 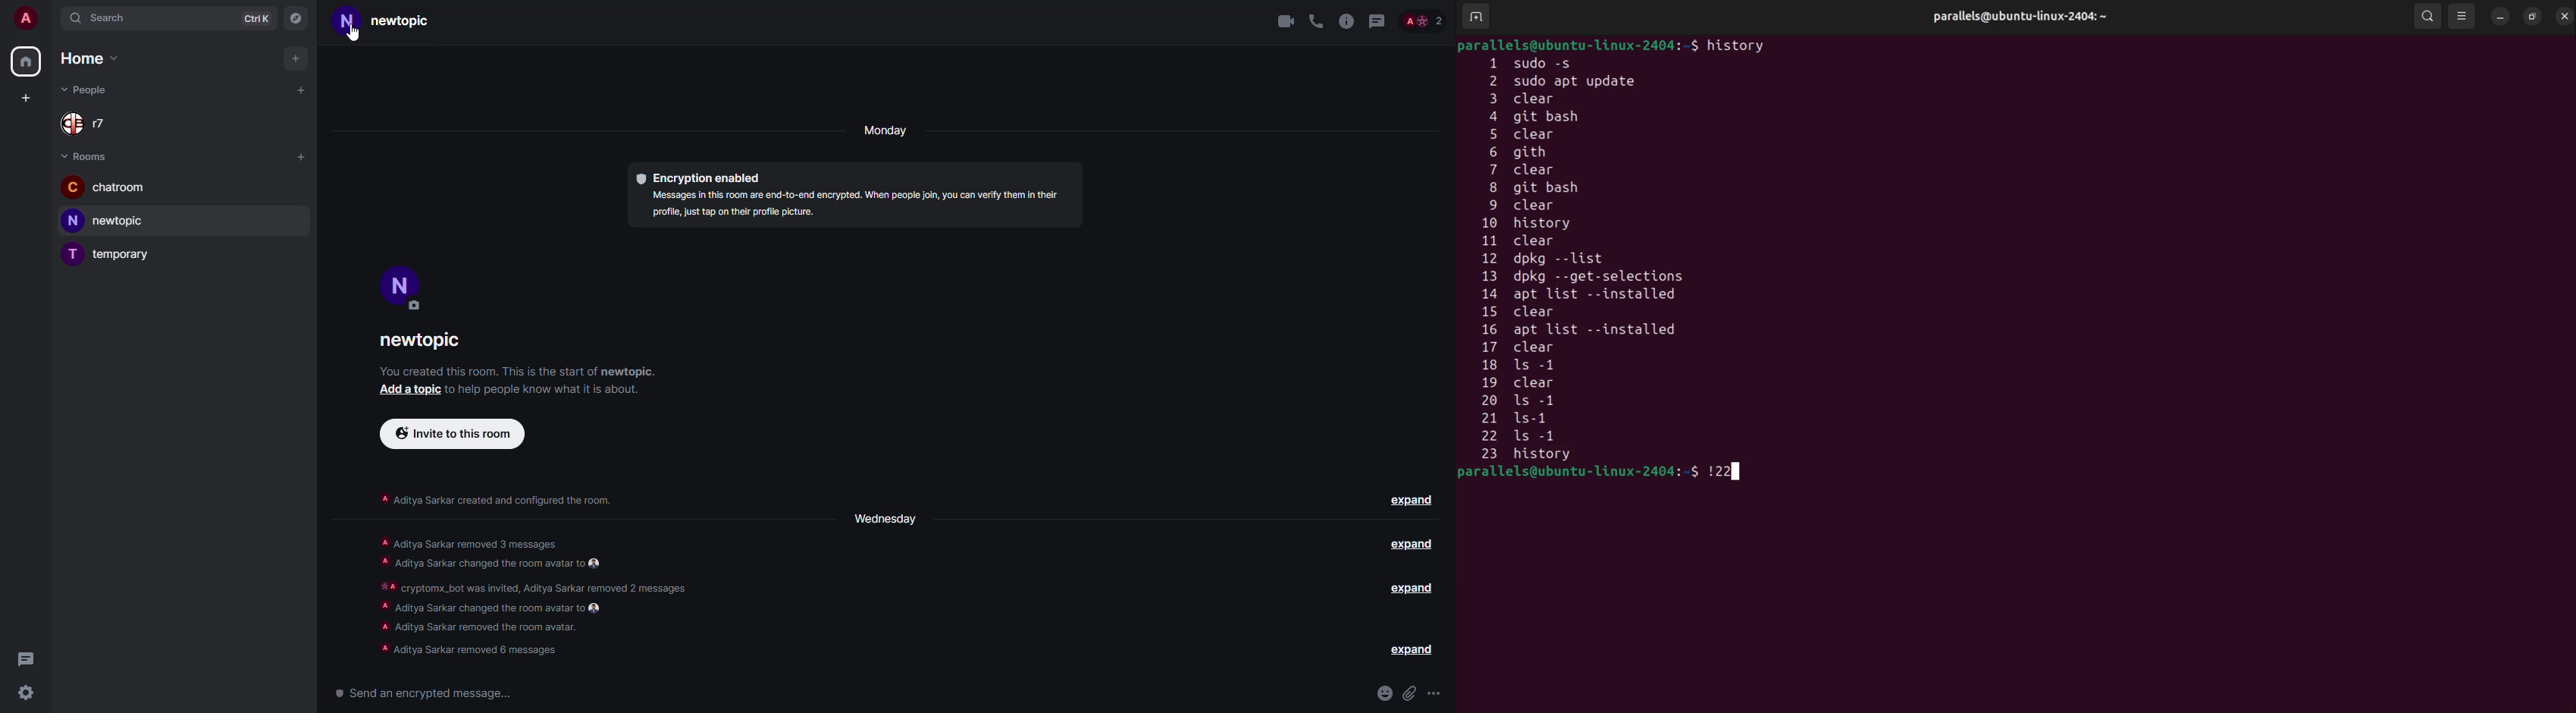 What do you see at coordinates (421, 341) in the screenshot?
I see `room` at bounding box center [421, 341].